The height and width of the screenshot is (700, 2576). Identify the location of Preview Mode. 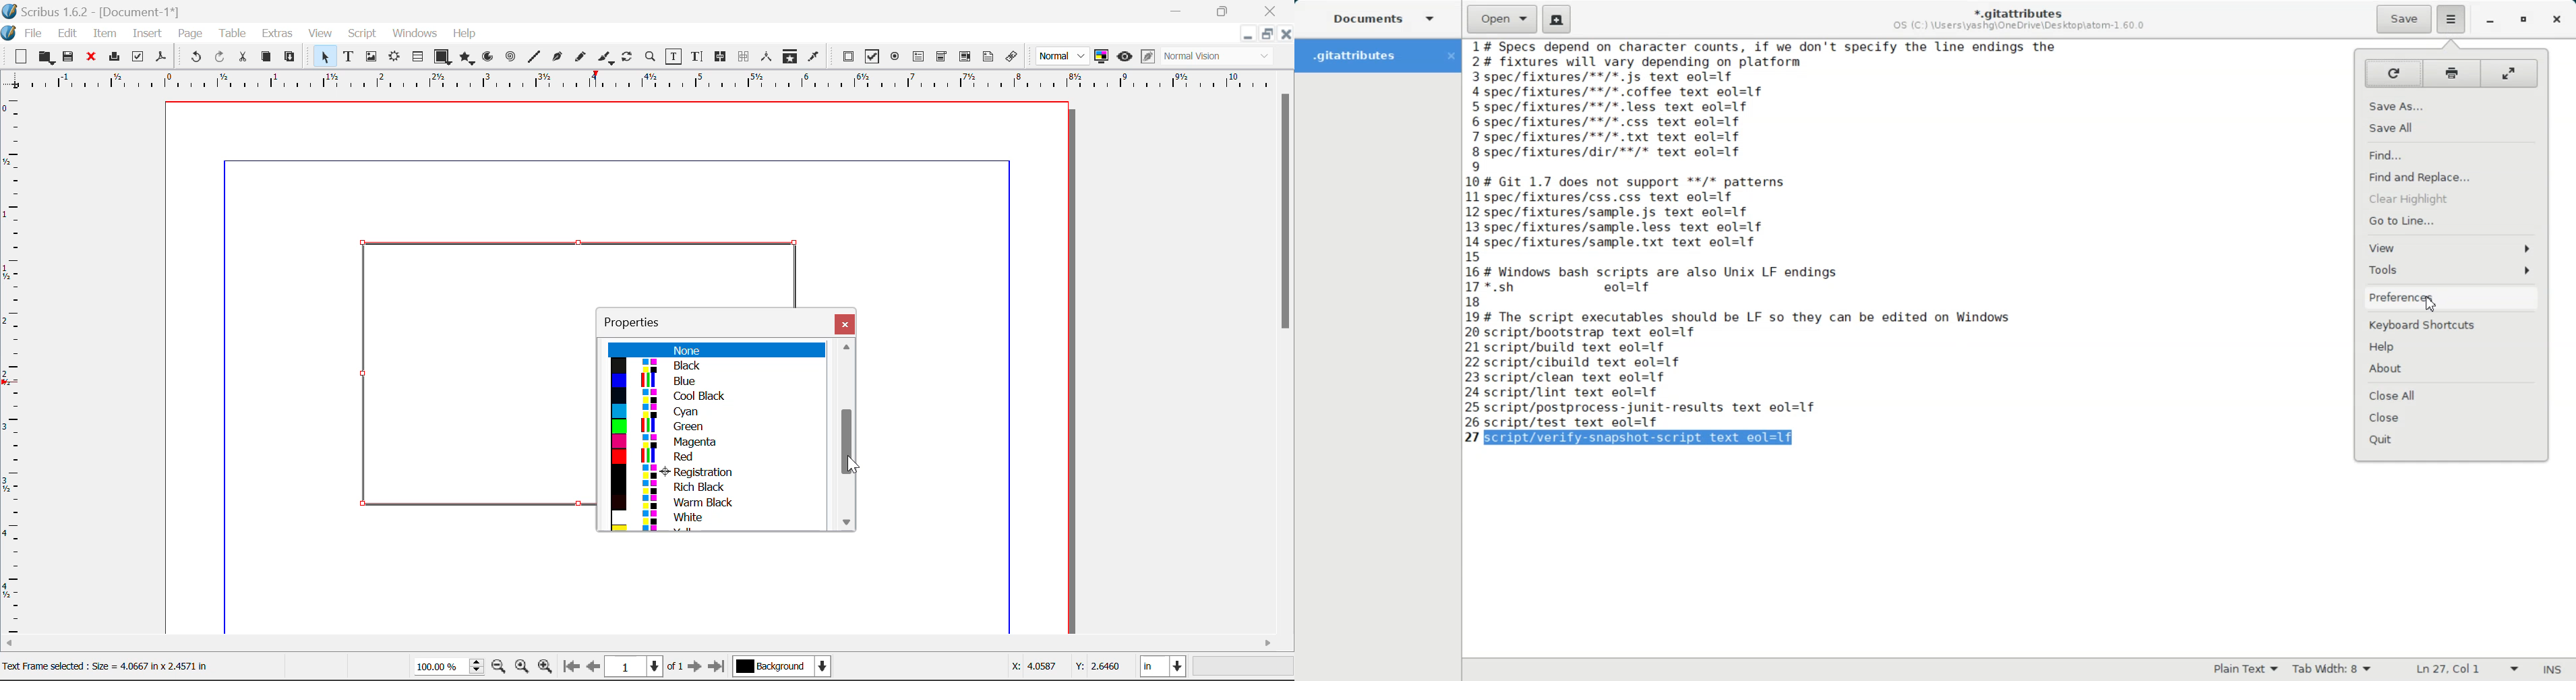
(1125, 57).